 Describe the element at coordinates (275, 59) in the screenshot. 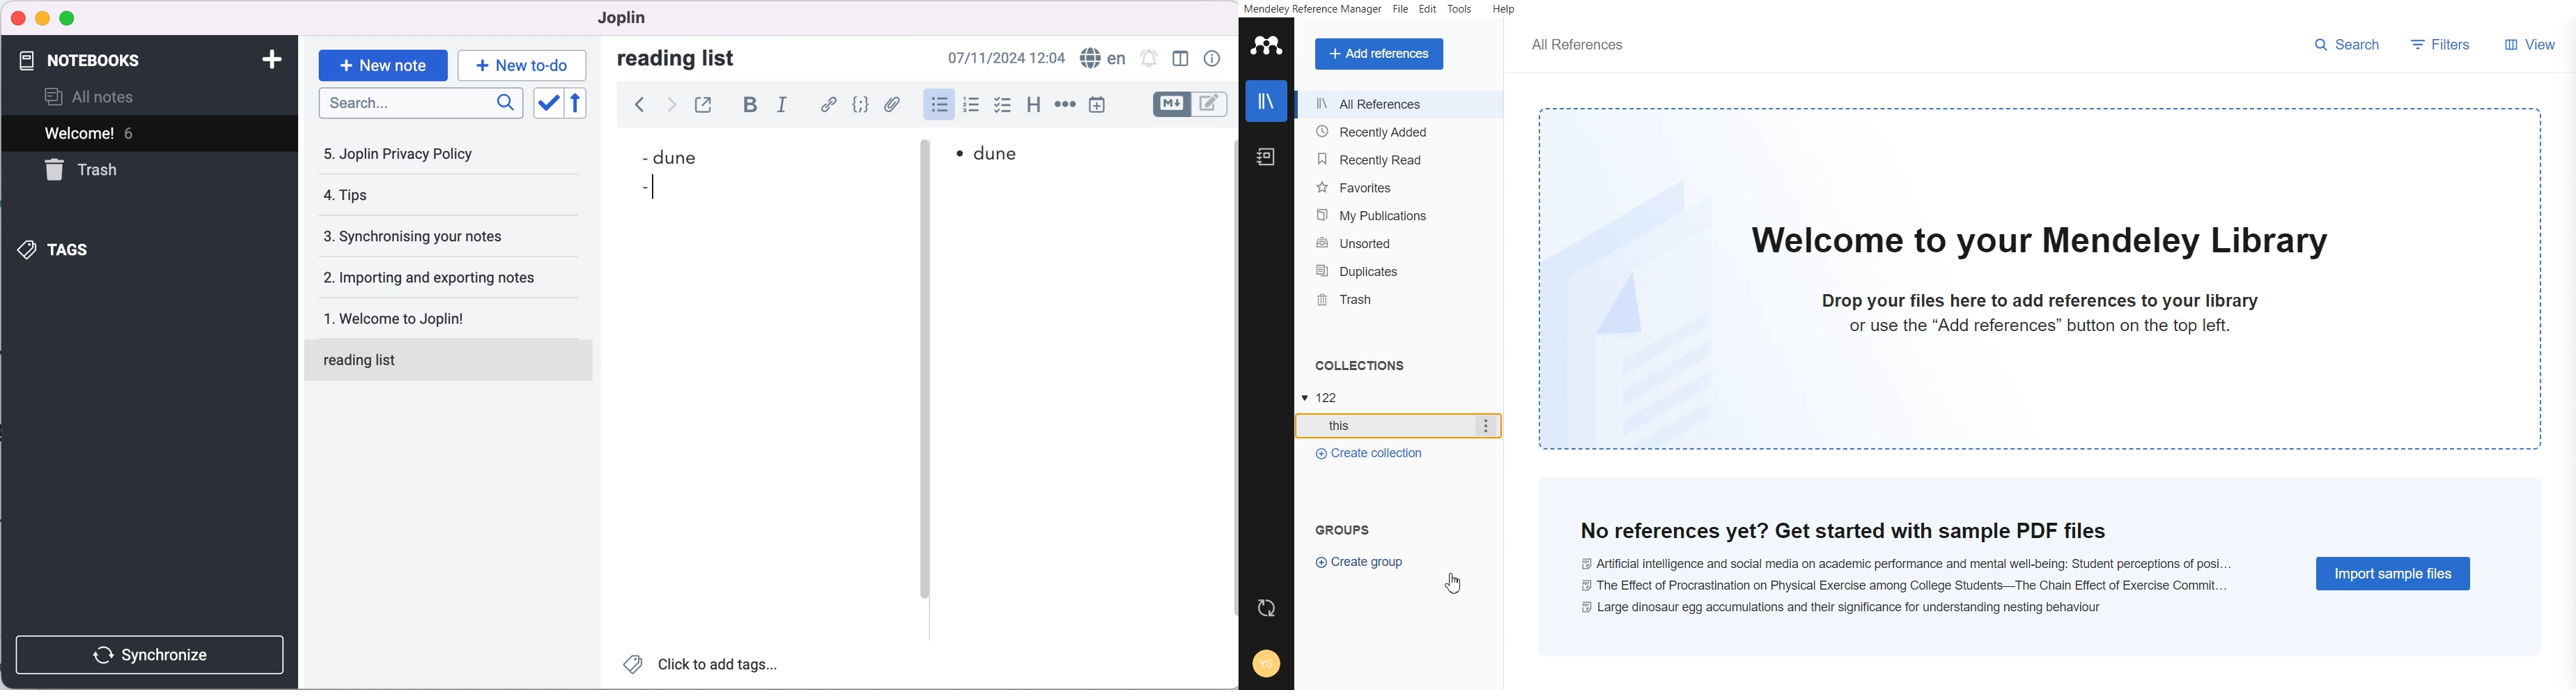

I see `add notebook` at that location.